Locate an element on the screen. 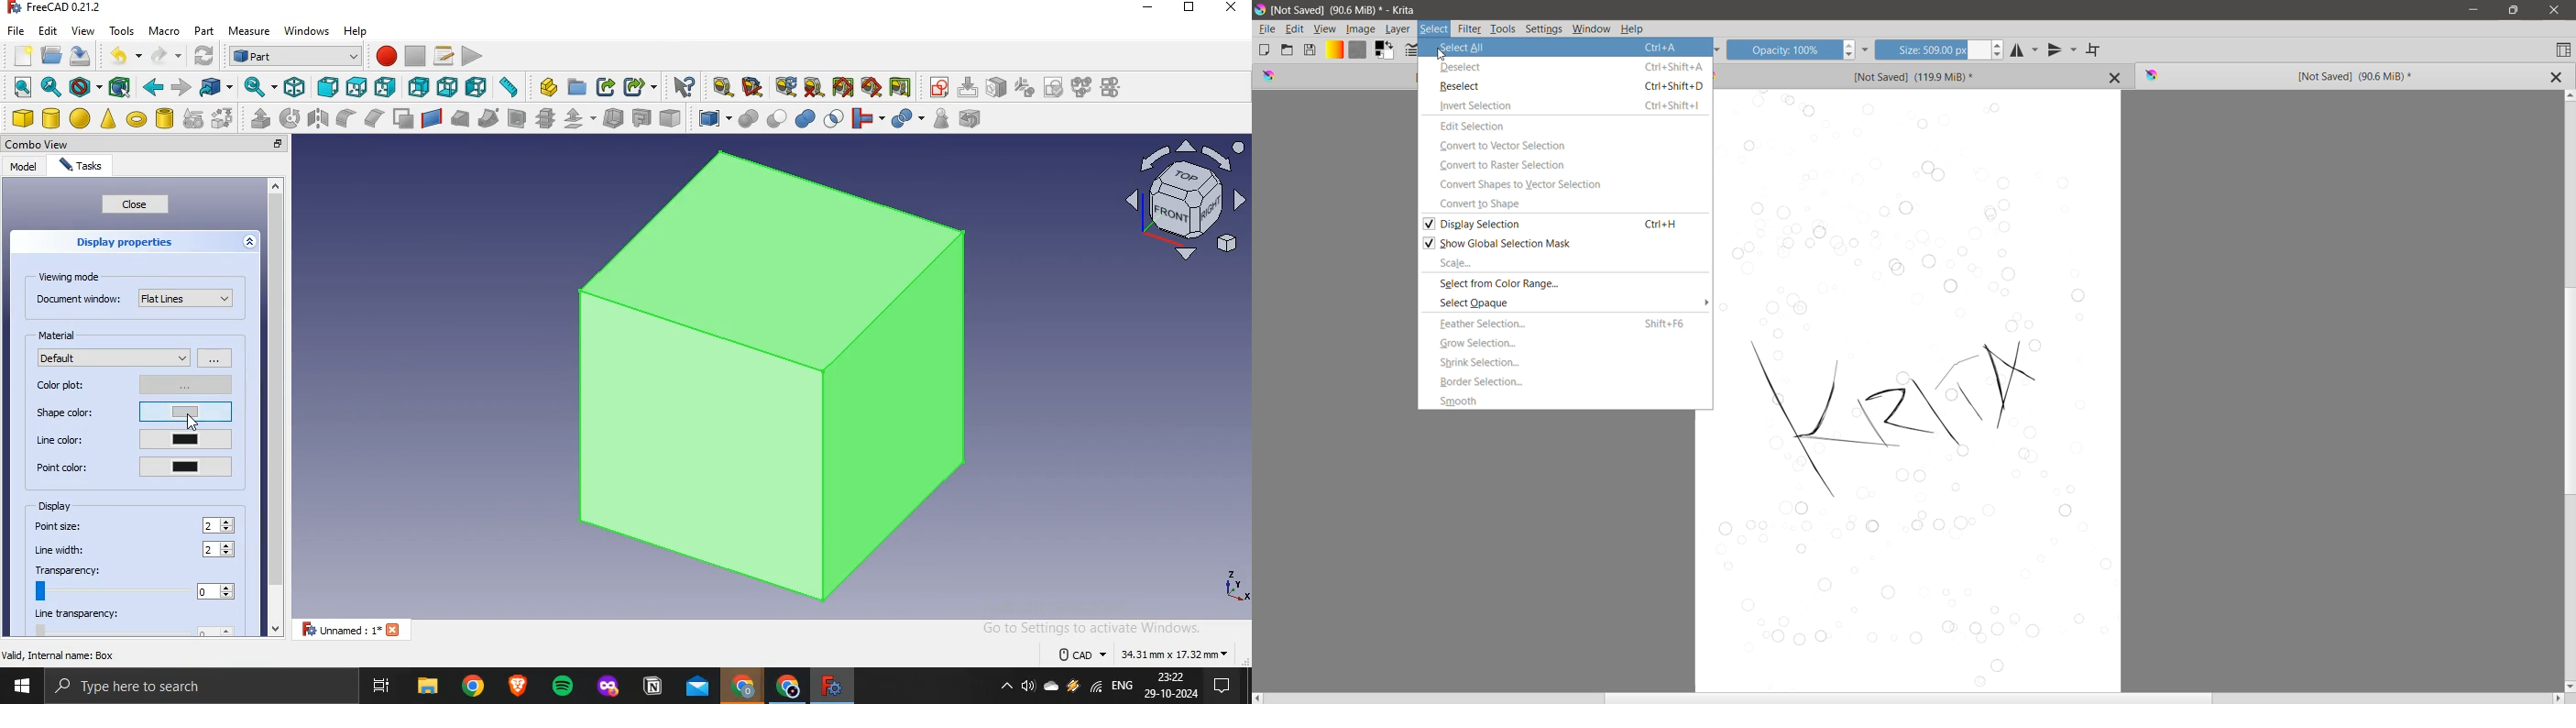 This screenshot has width=2576, height=728. cone is located at coordinates (108, 118).